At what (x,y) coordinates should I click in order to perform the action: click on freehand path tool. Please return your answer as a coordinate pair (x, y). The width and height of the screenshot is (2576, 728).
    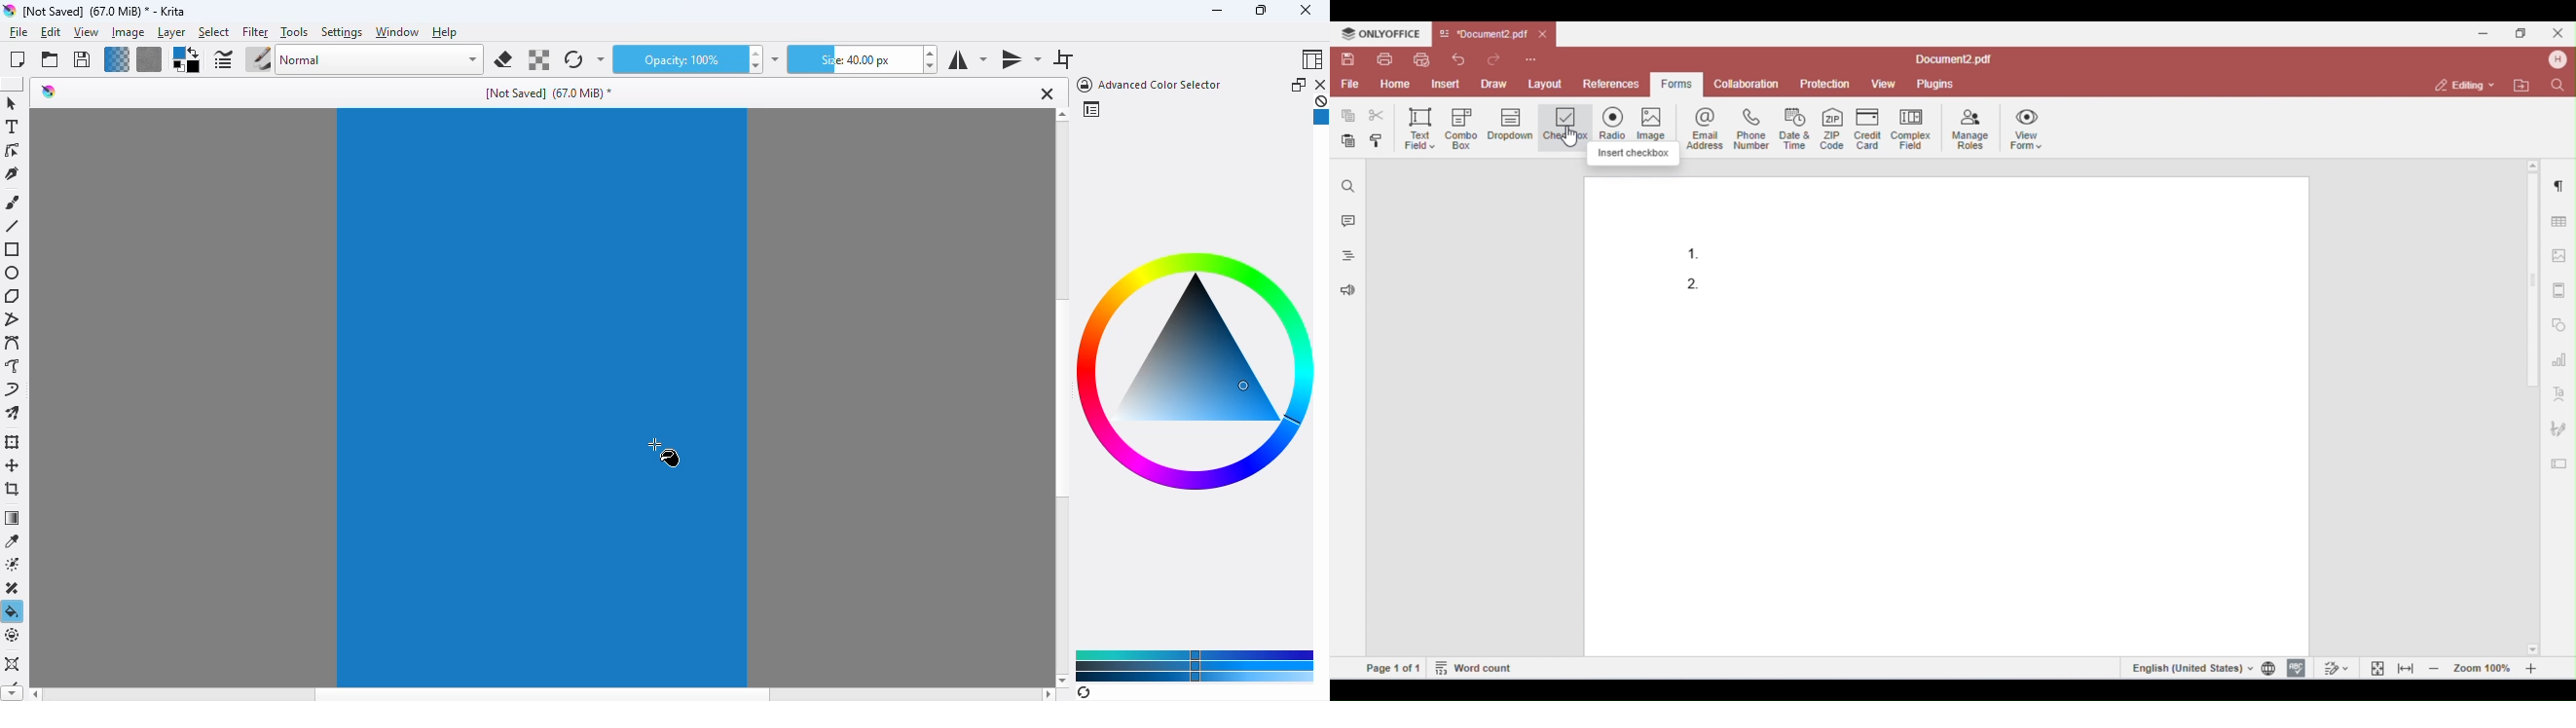
    Looking at the image, I should click on (14, 365).